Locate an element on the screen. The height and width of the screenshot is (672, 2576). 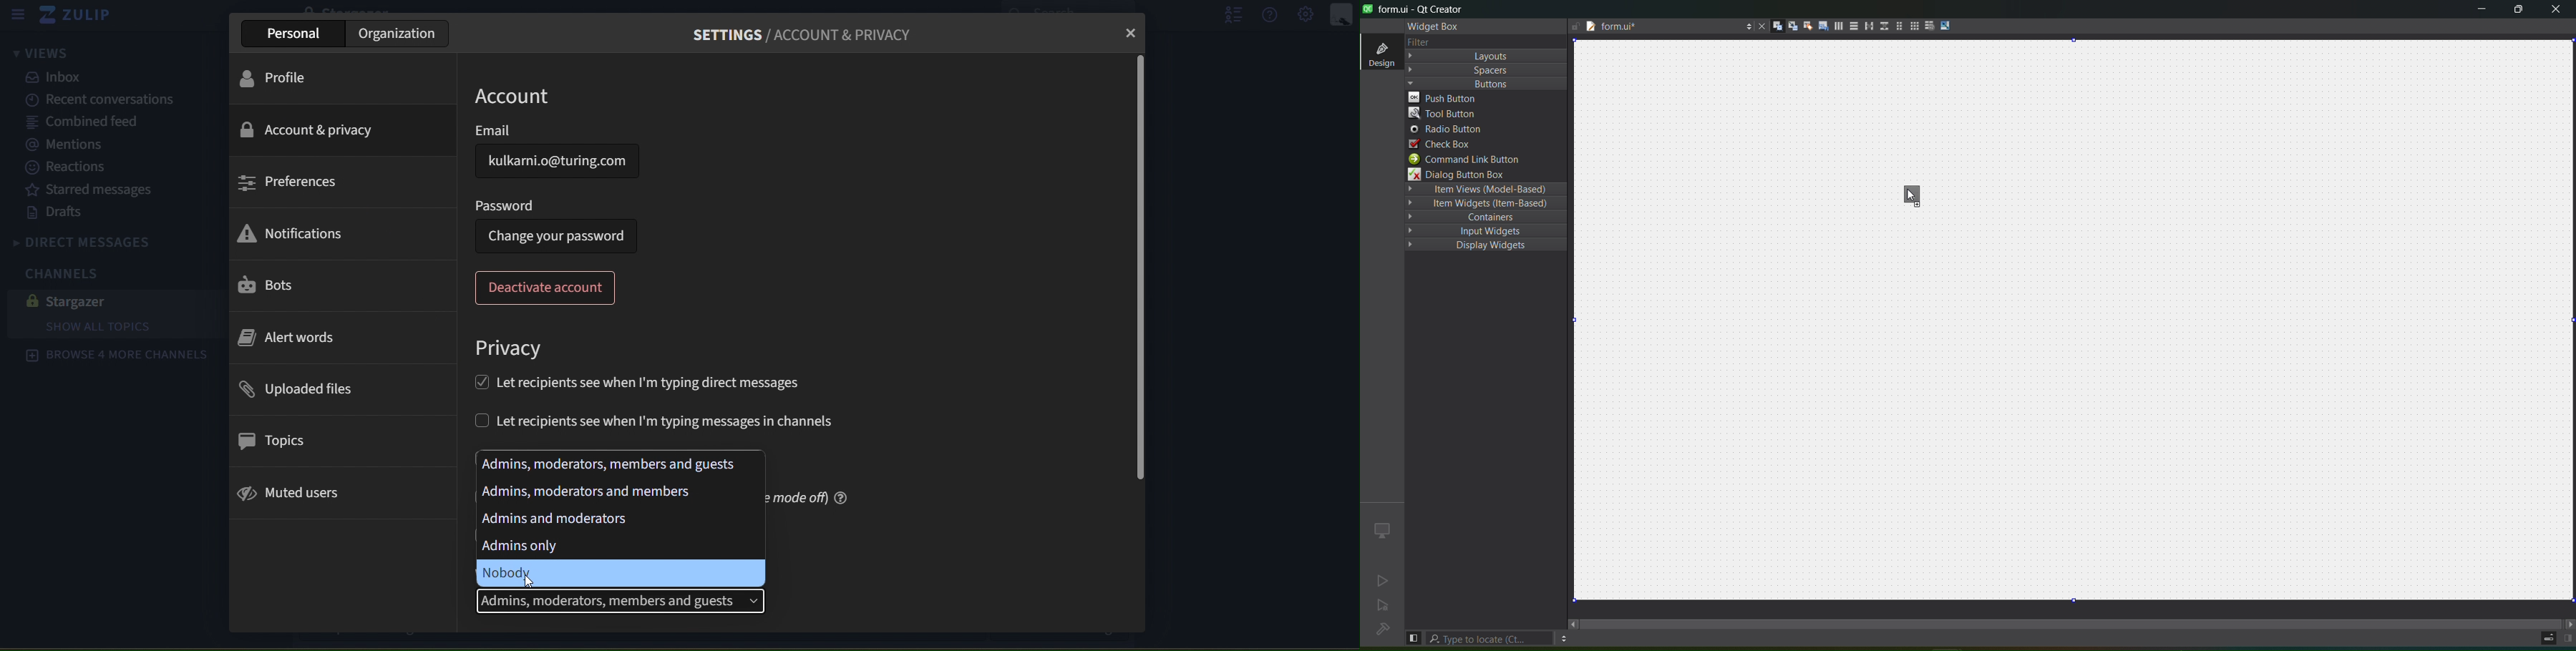
views is located at coordinates (38, 54).